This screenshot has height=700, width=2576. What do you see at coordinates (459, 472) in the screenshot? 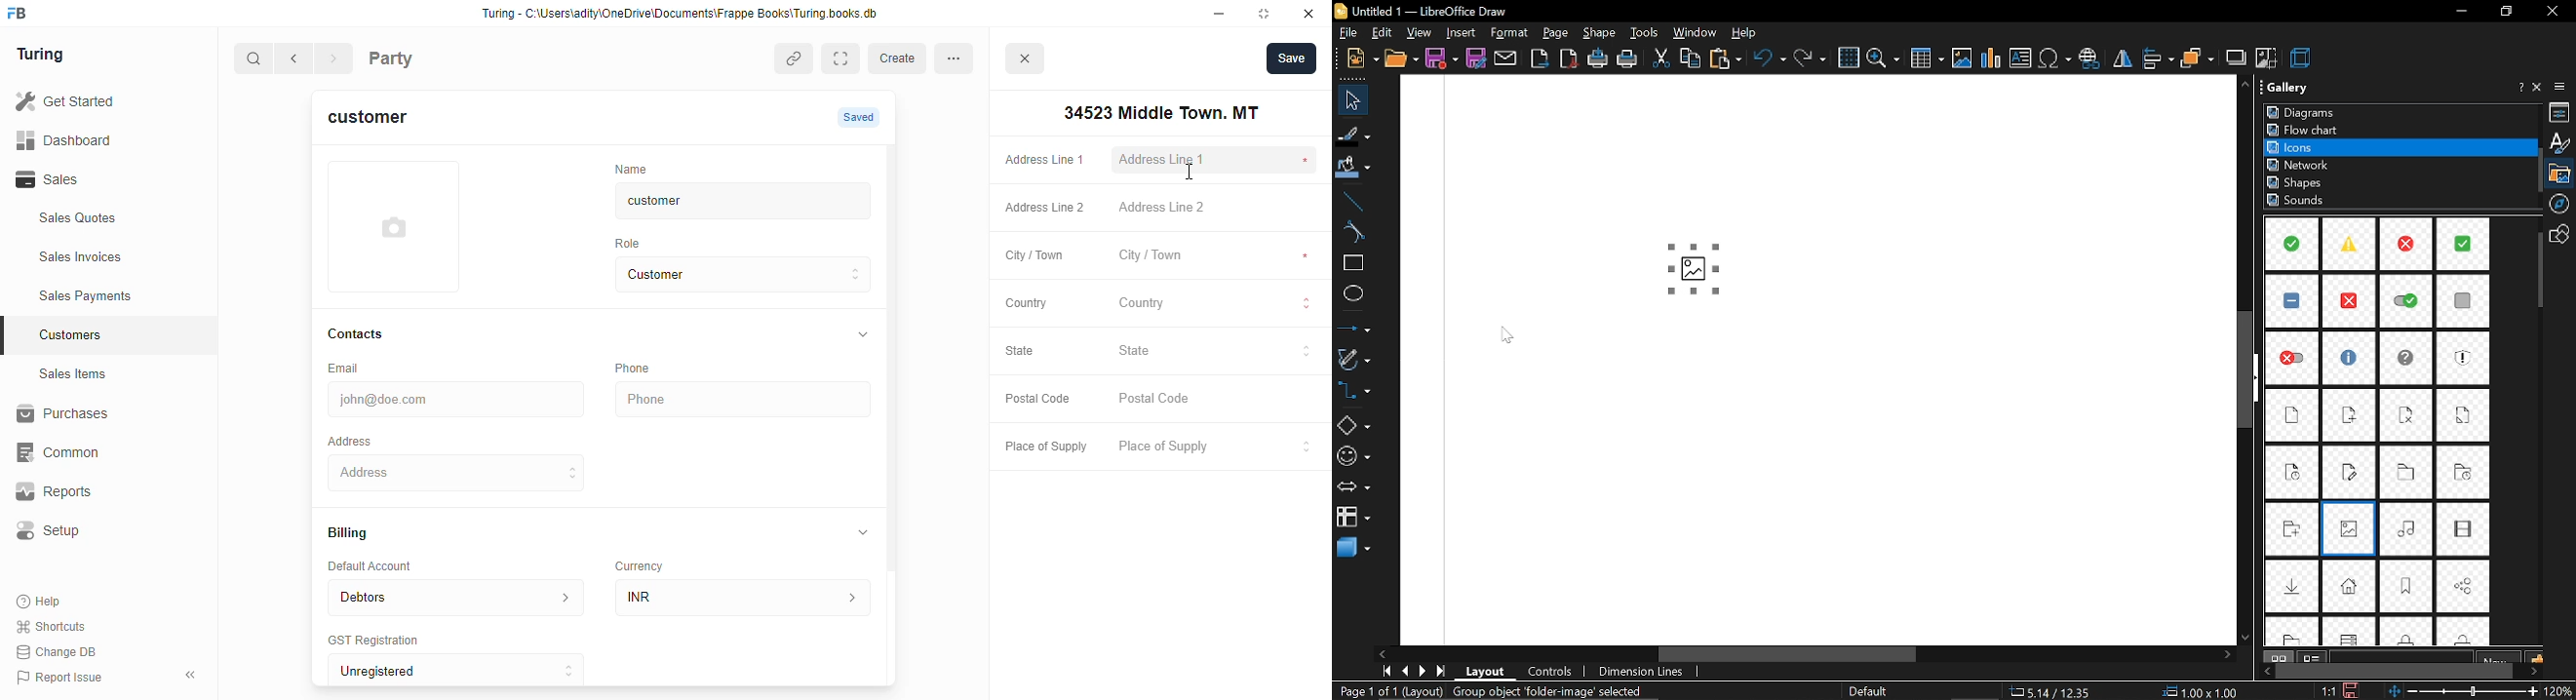
I see `34523 Middle Town. MT` at bounding box center [459, 472].